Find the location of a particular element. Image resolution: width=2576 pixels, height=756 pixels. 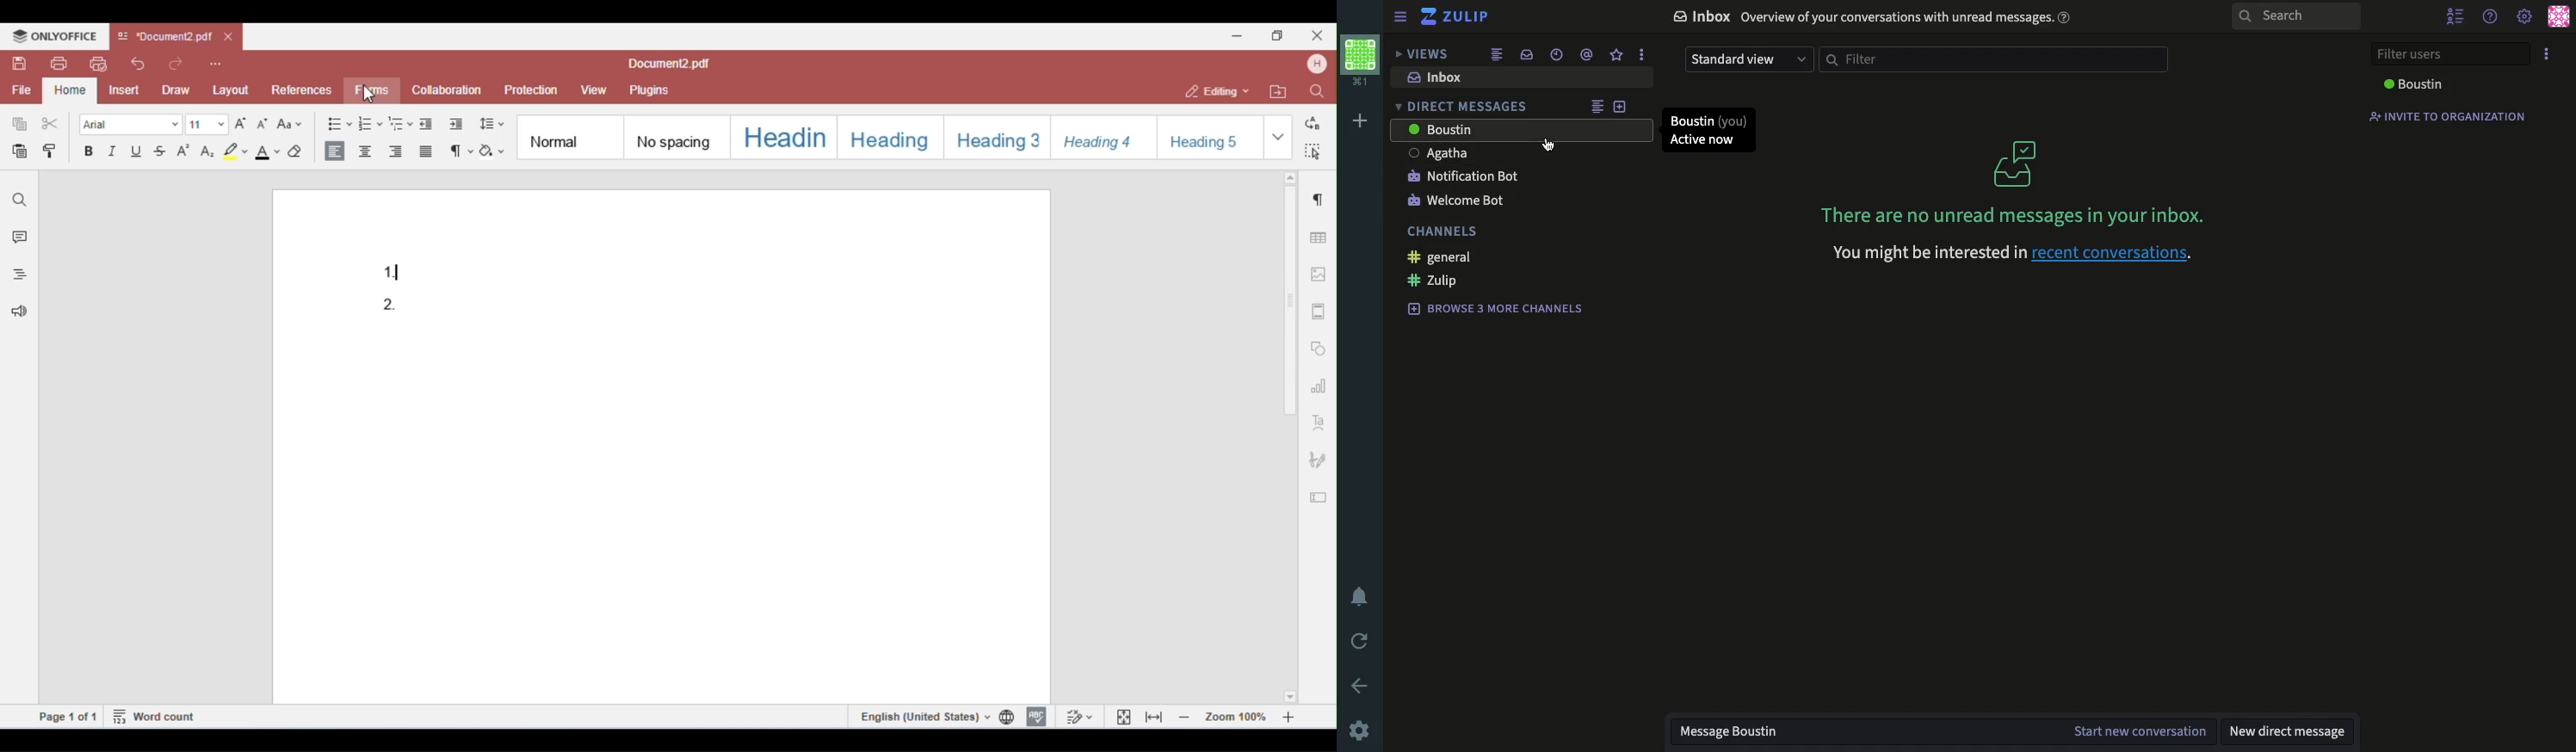

user profile is located at coordinates (2559, 16).